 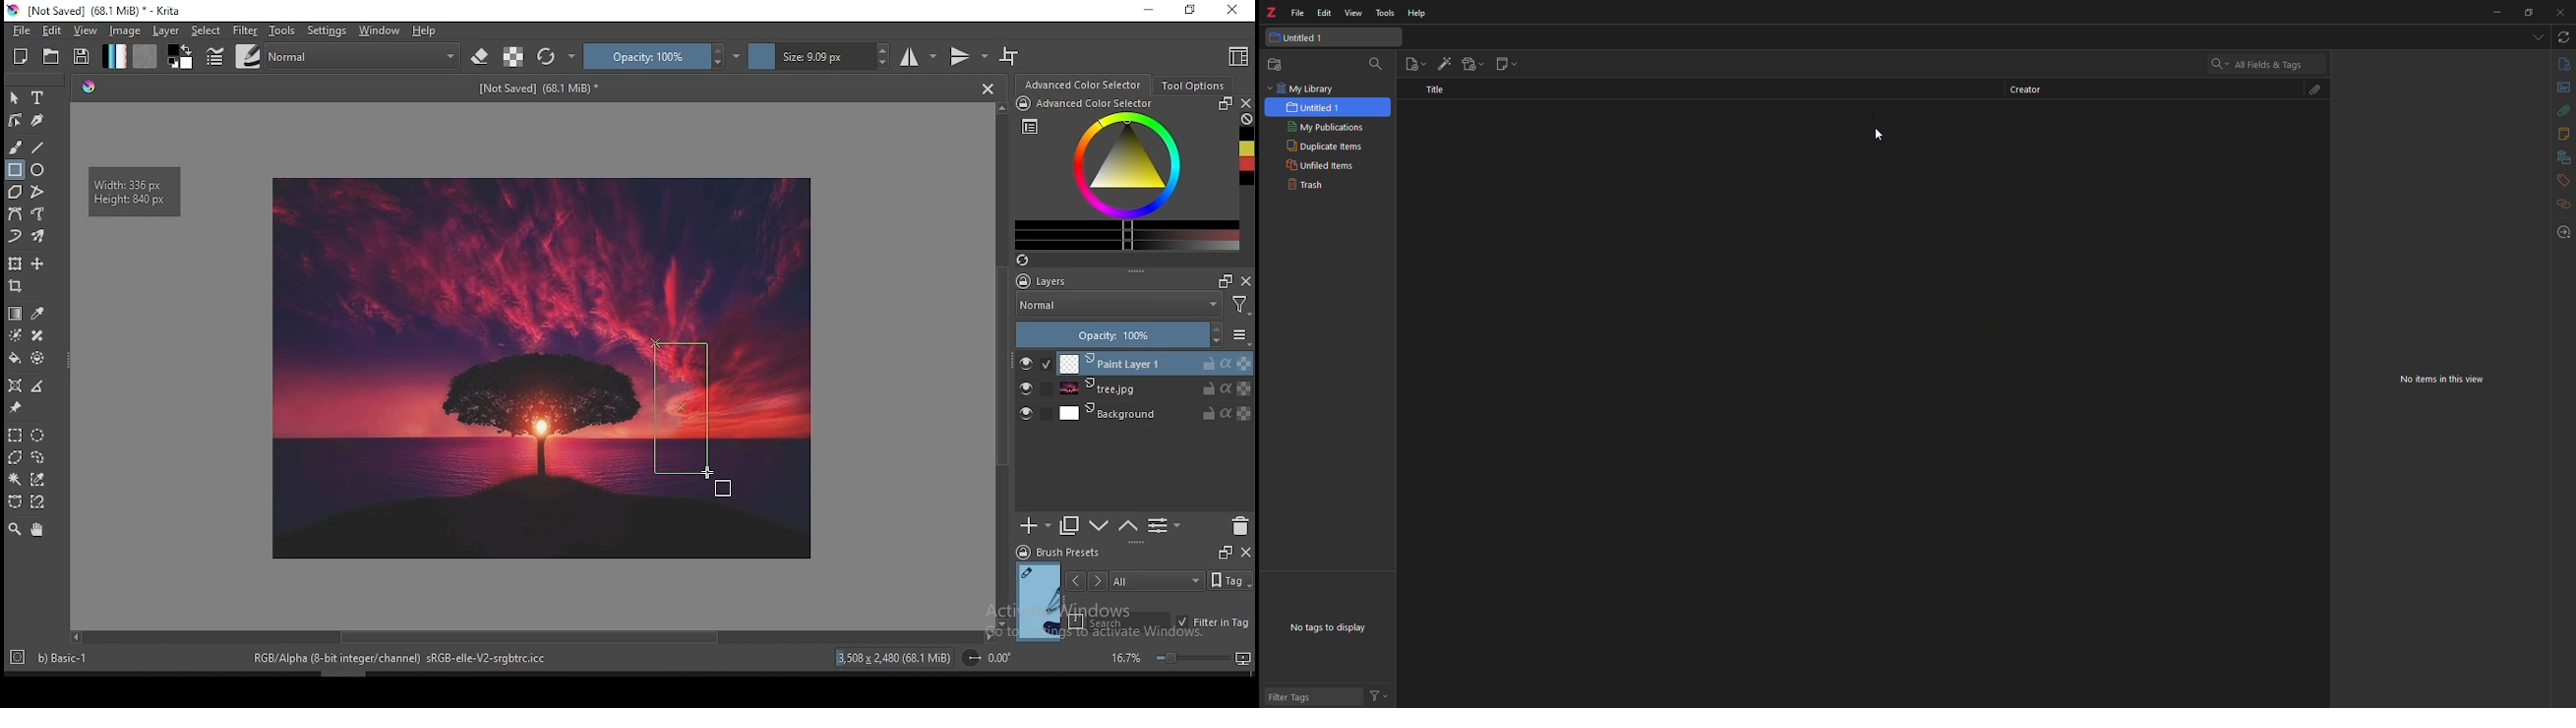 I want to click on maximize, so click(x=2527, y=14).